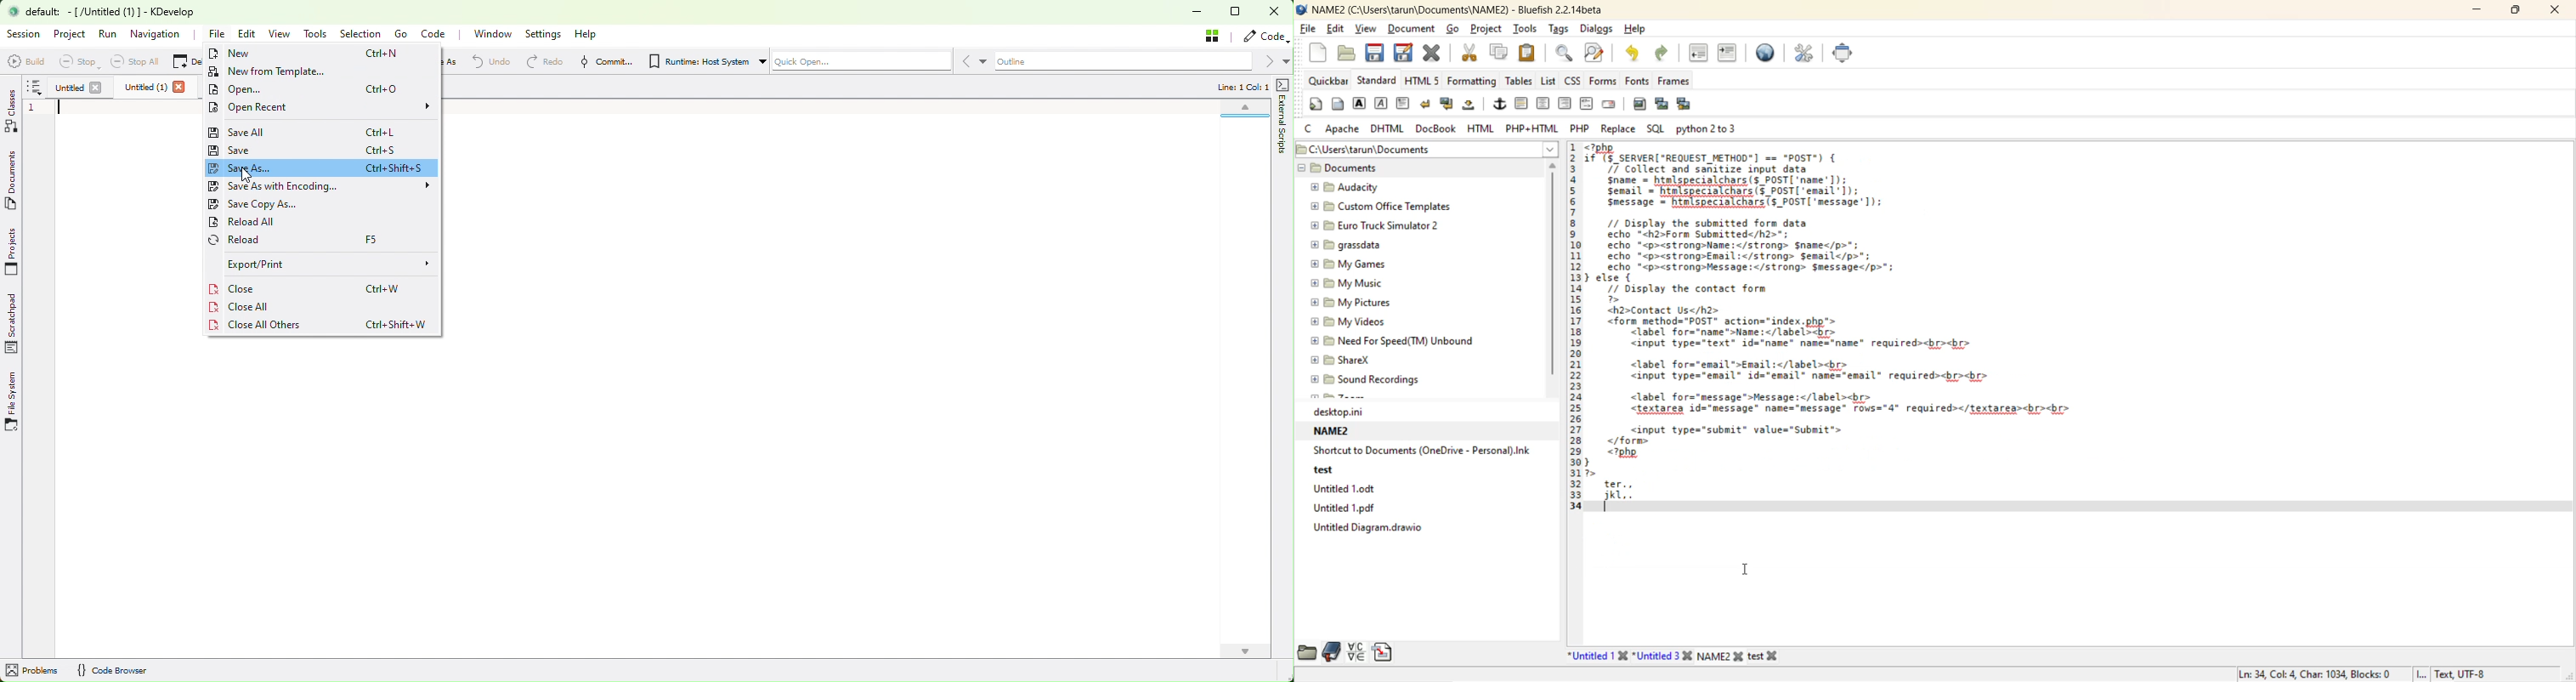  What do you see at coordinates (1385, 653) in the screenshot?
I see `snippets` at bounding box center [1385, 653].